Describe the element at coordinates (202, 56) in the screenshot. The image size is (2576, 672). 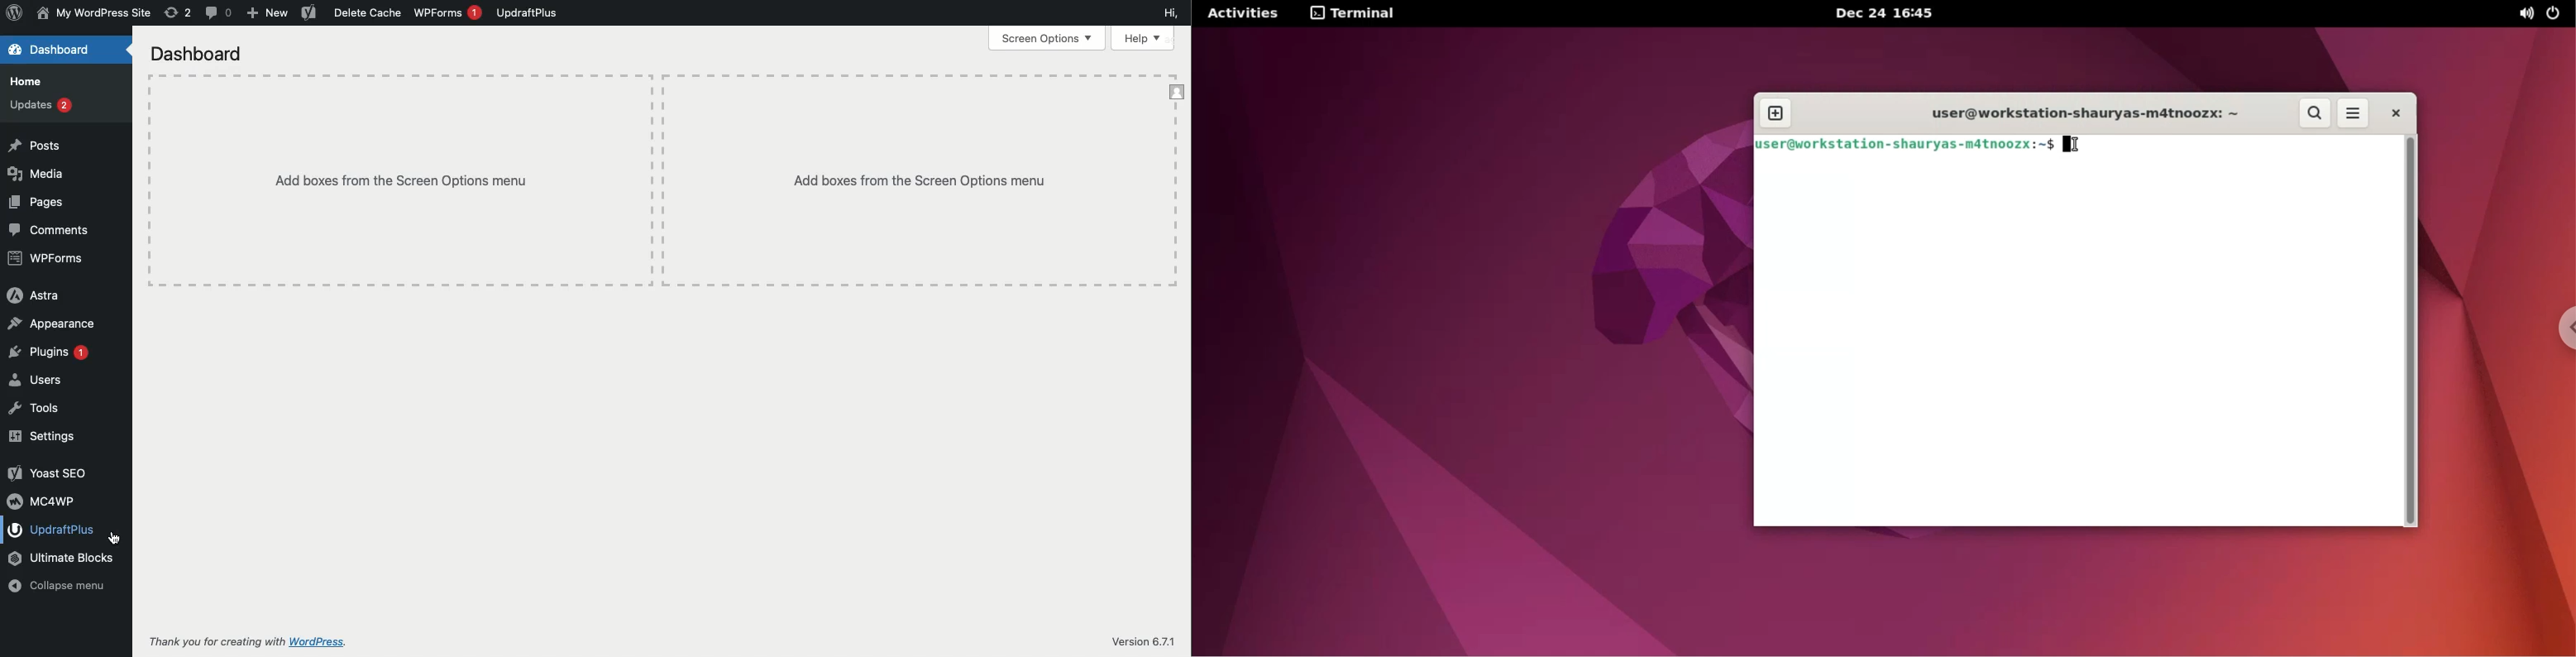
I see `Dashboard` at that location.